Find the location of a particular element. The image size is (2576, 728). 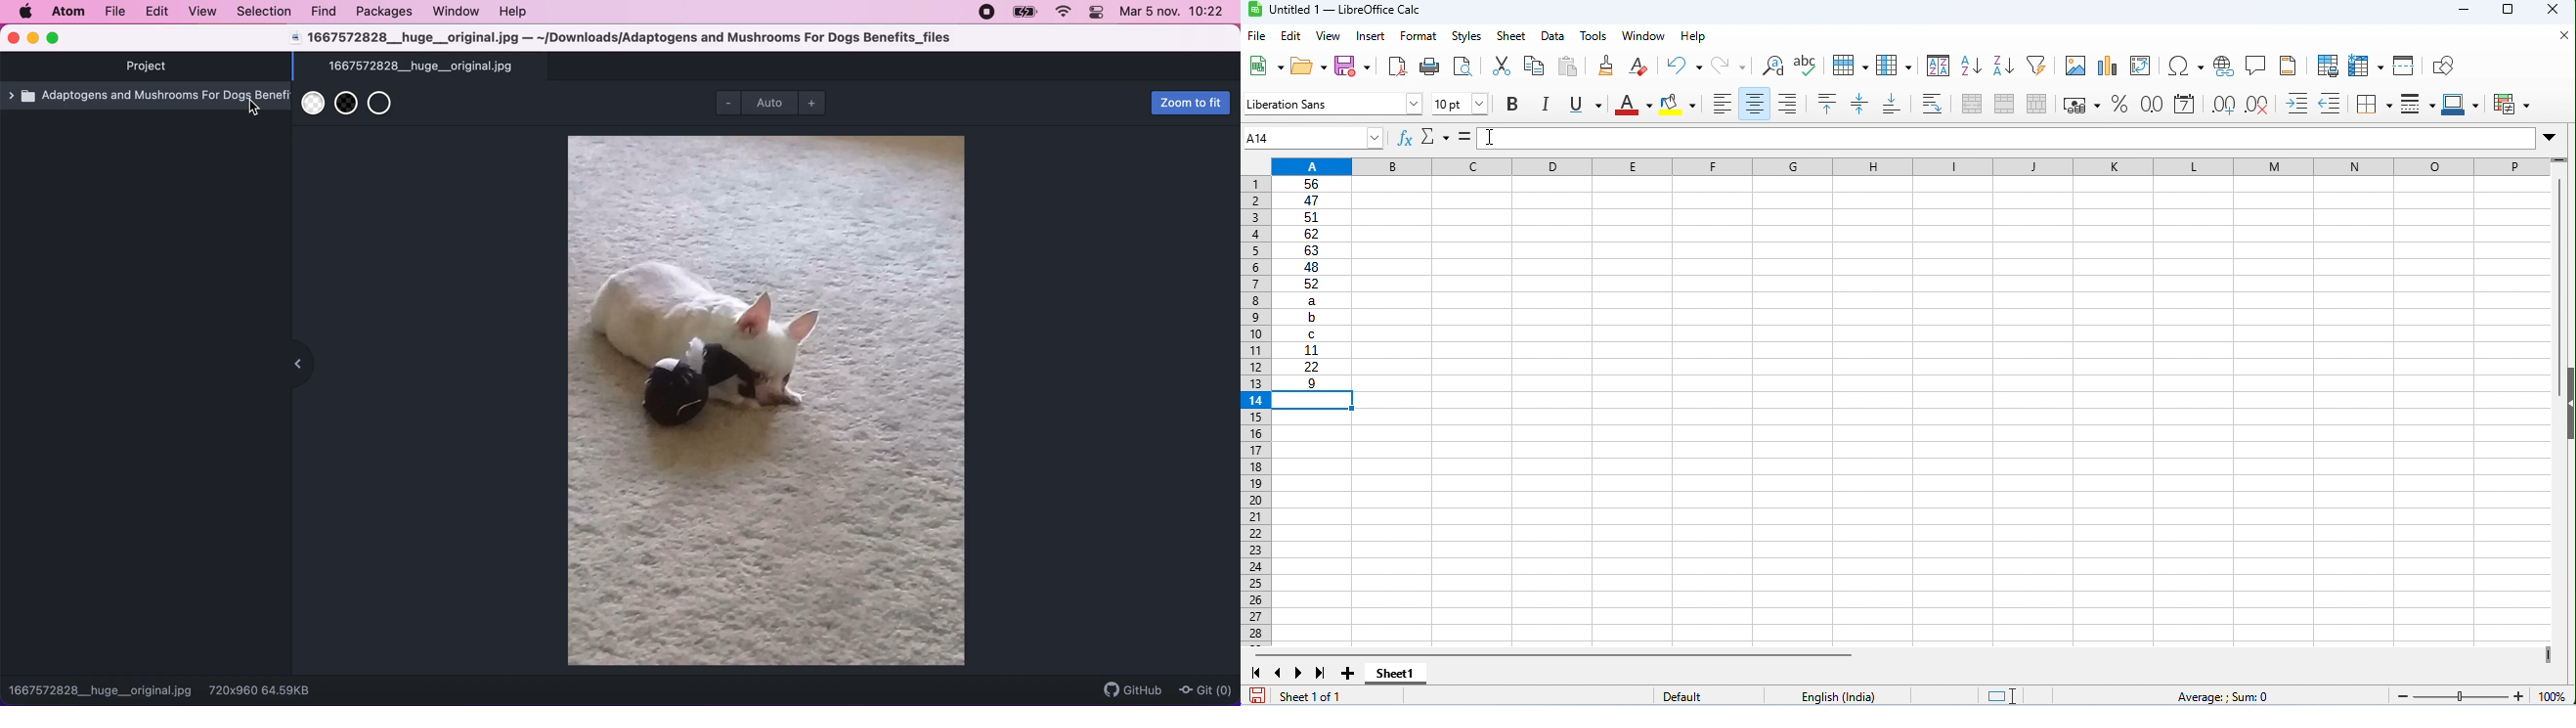

52 is located at coordinates (1312, 284).